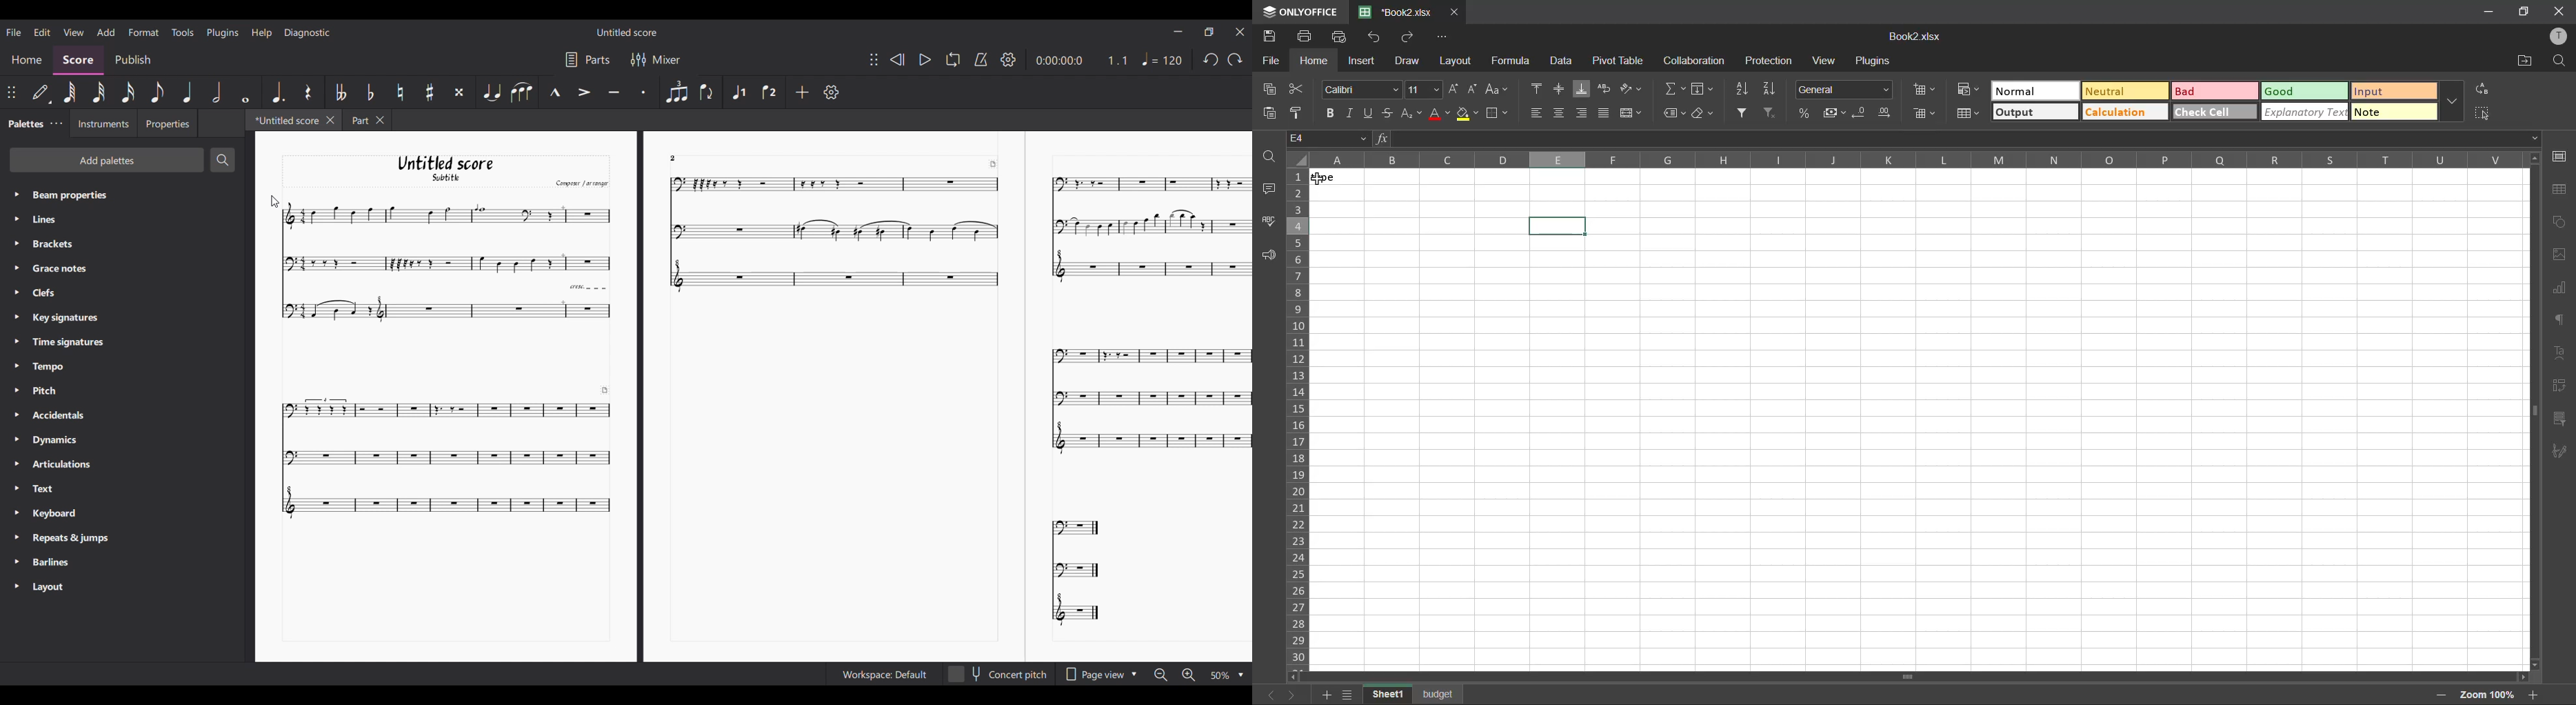 The image size is (2576, 728). What do you see at coordinates (222, 160) in the screenshot?
I see `Search` at bounding box center [222, 160].